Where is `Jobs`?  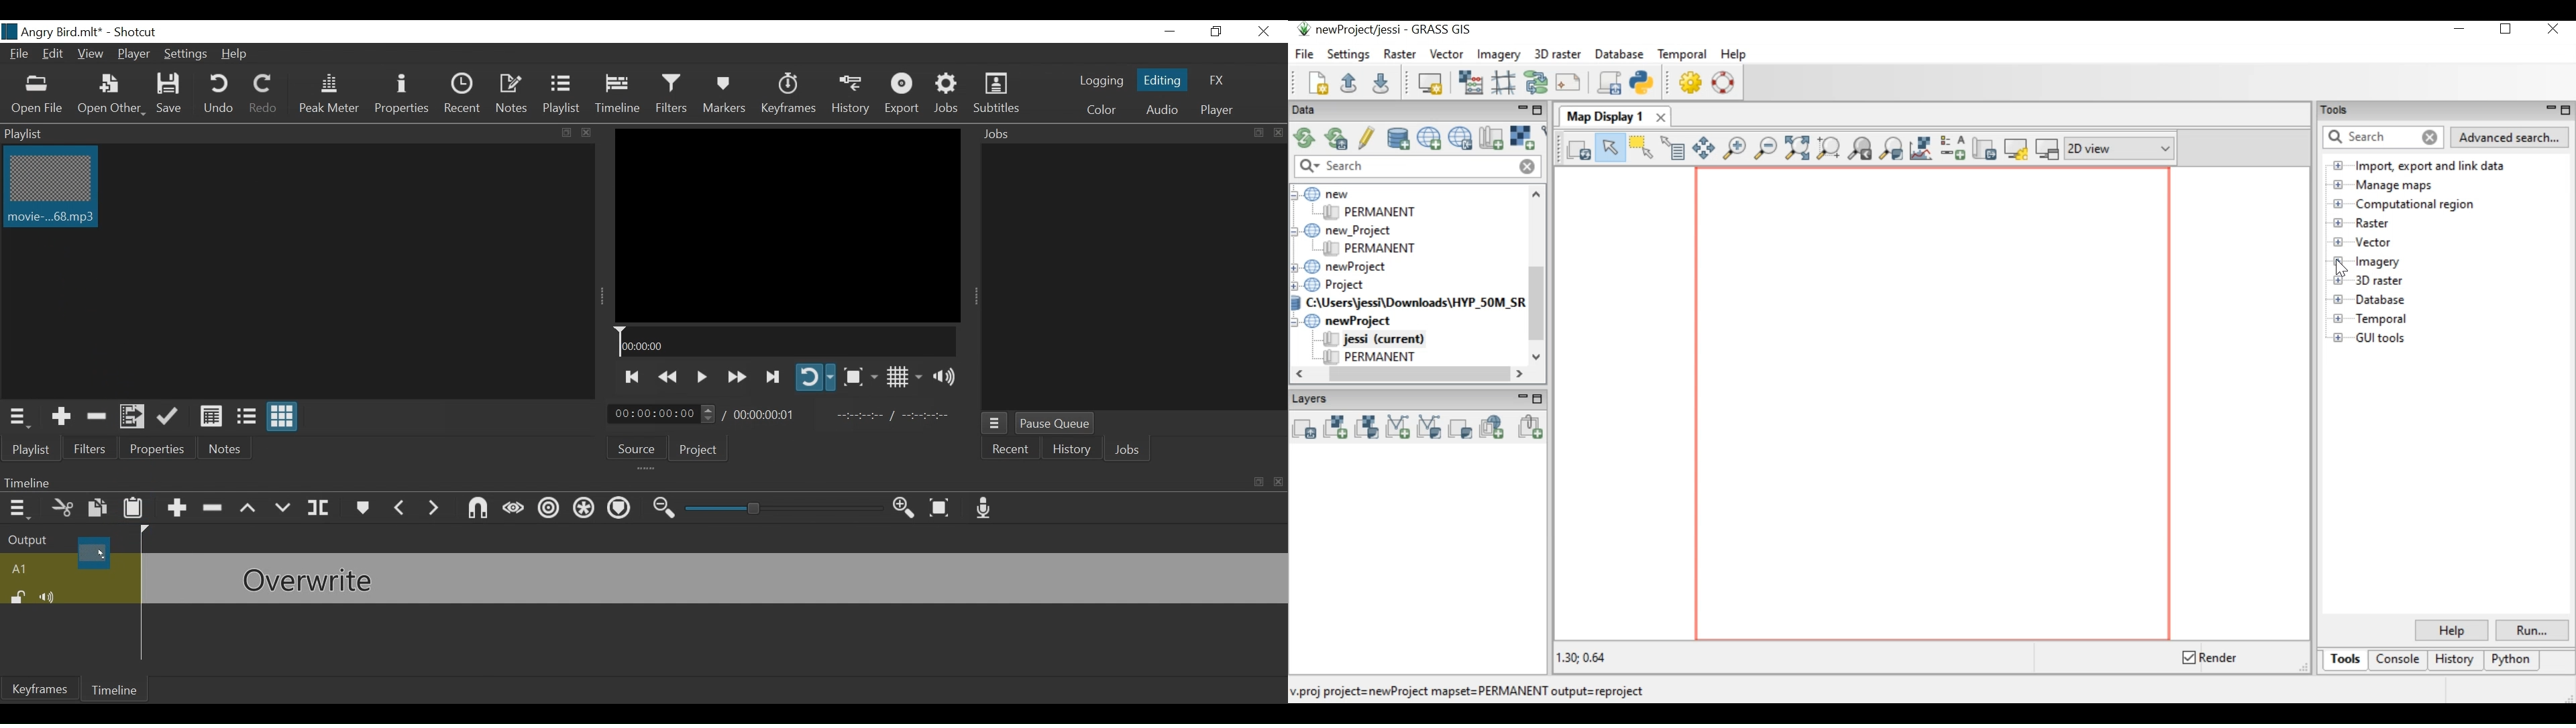 Jobs is located at coordinates (1110, 134).